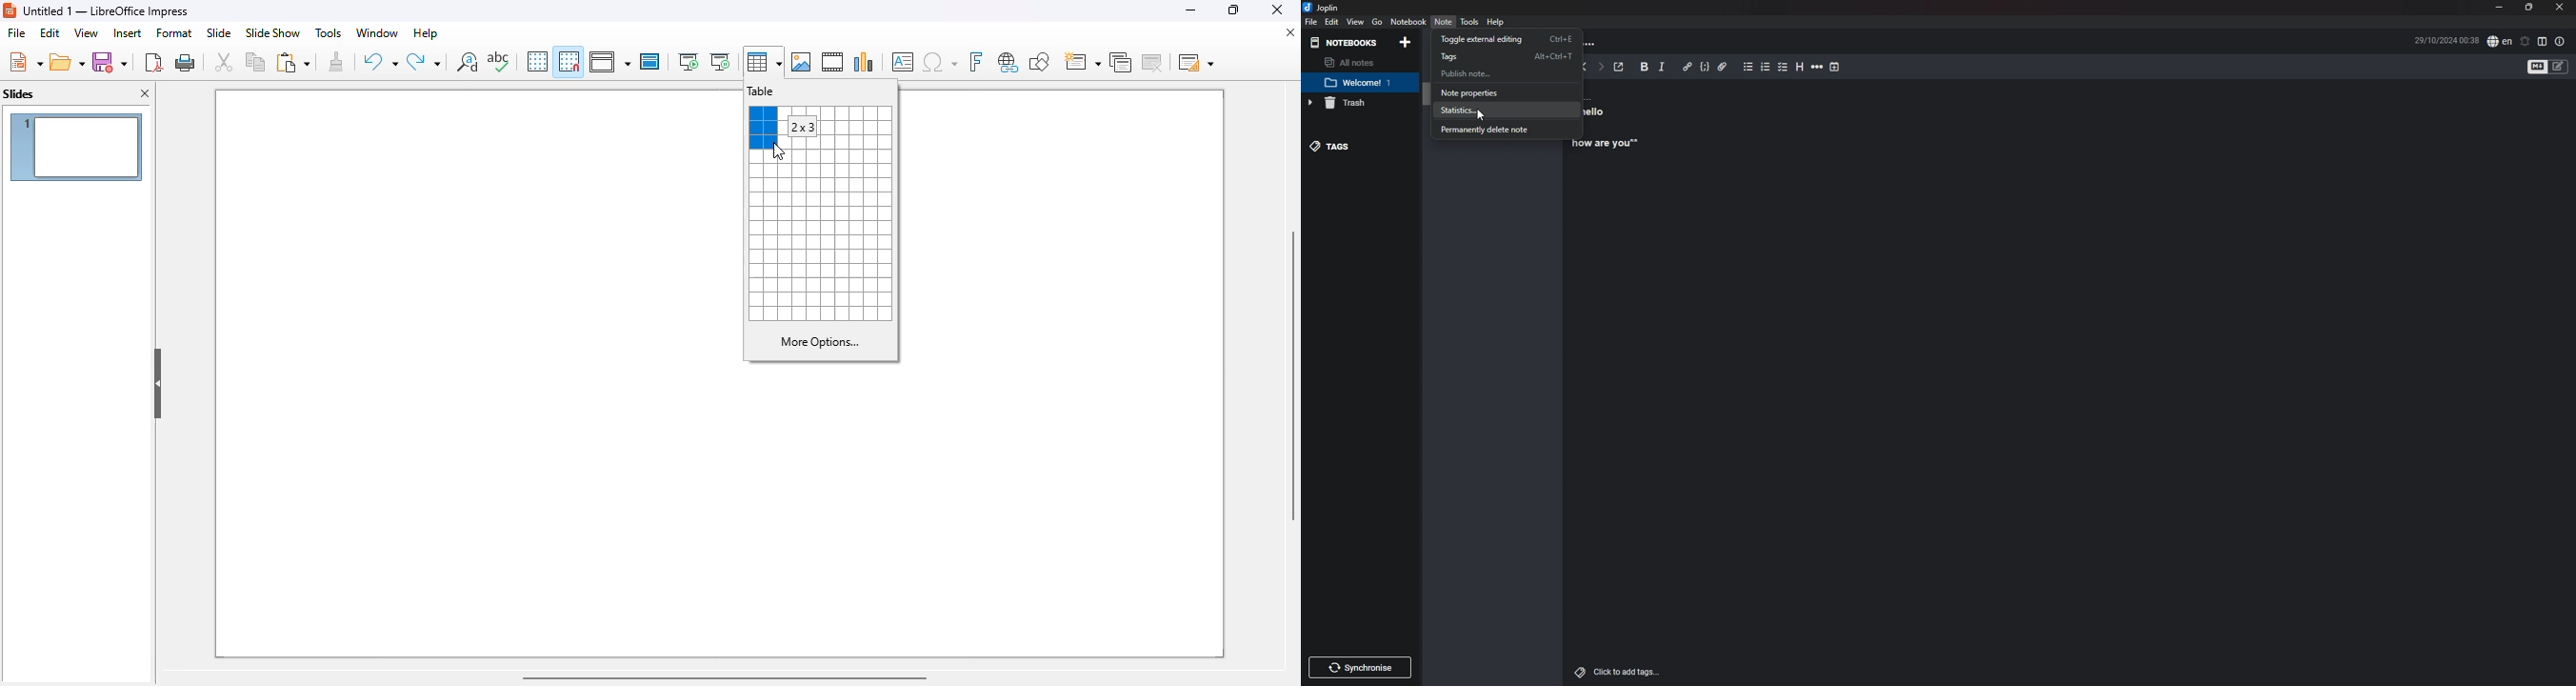 This screenshot has height=700, width=2576. What do you see at coordinates (649, 61) in the screenshot?
I see `master slide` at bounding box center [649, 61].